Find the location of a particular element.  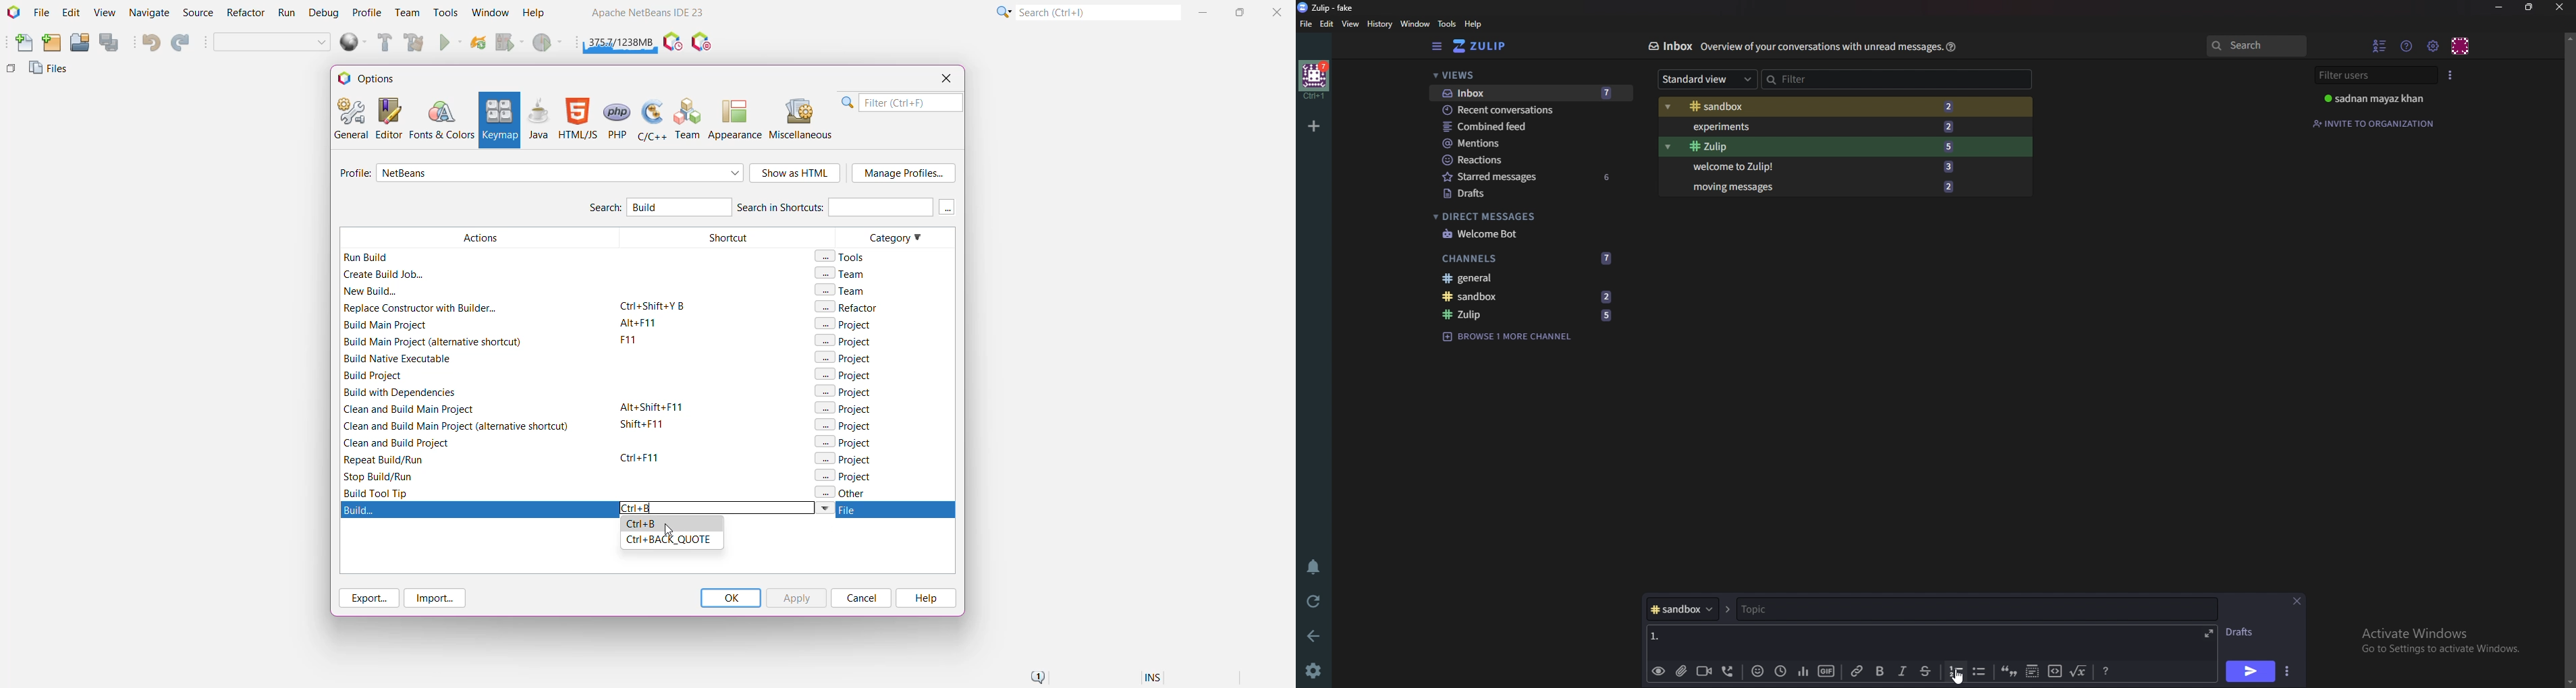

link is located at coordinates (1858, 671).